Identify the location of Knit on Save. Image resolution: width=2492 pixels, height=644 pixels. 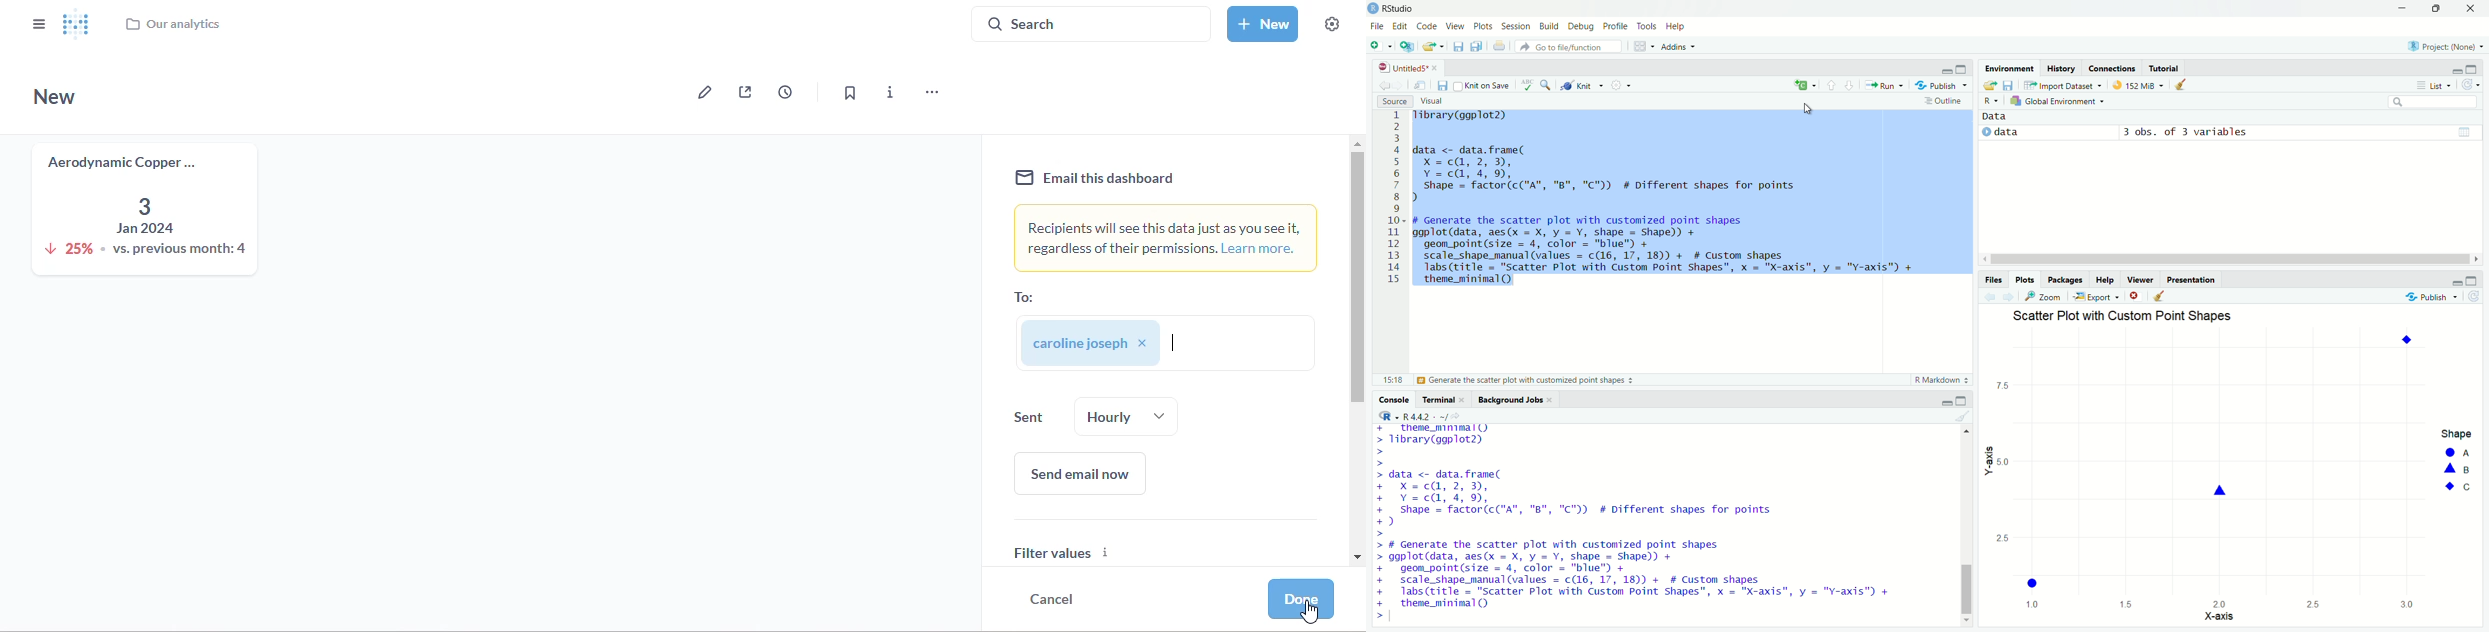
(1482, 85).